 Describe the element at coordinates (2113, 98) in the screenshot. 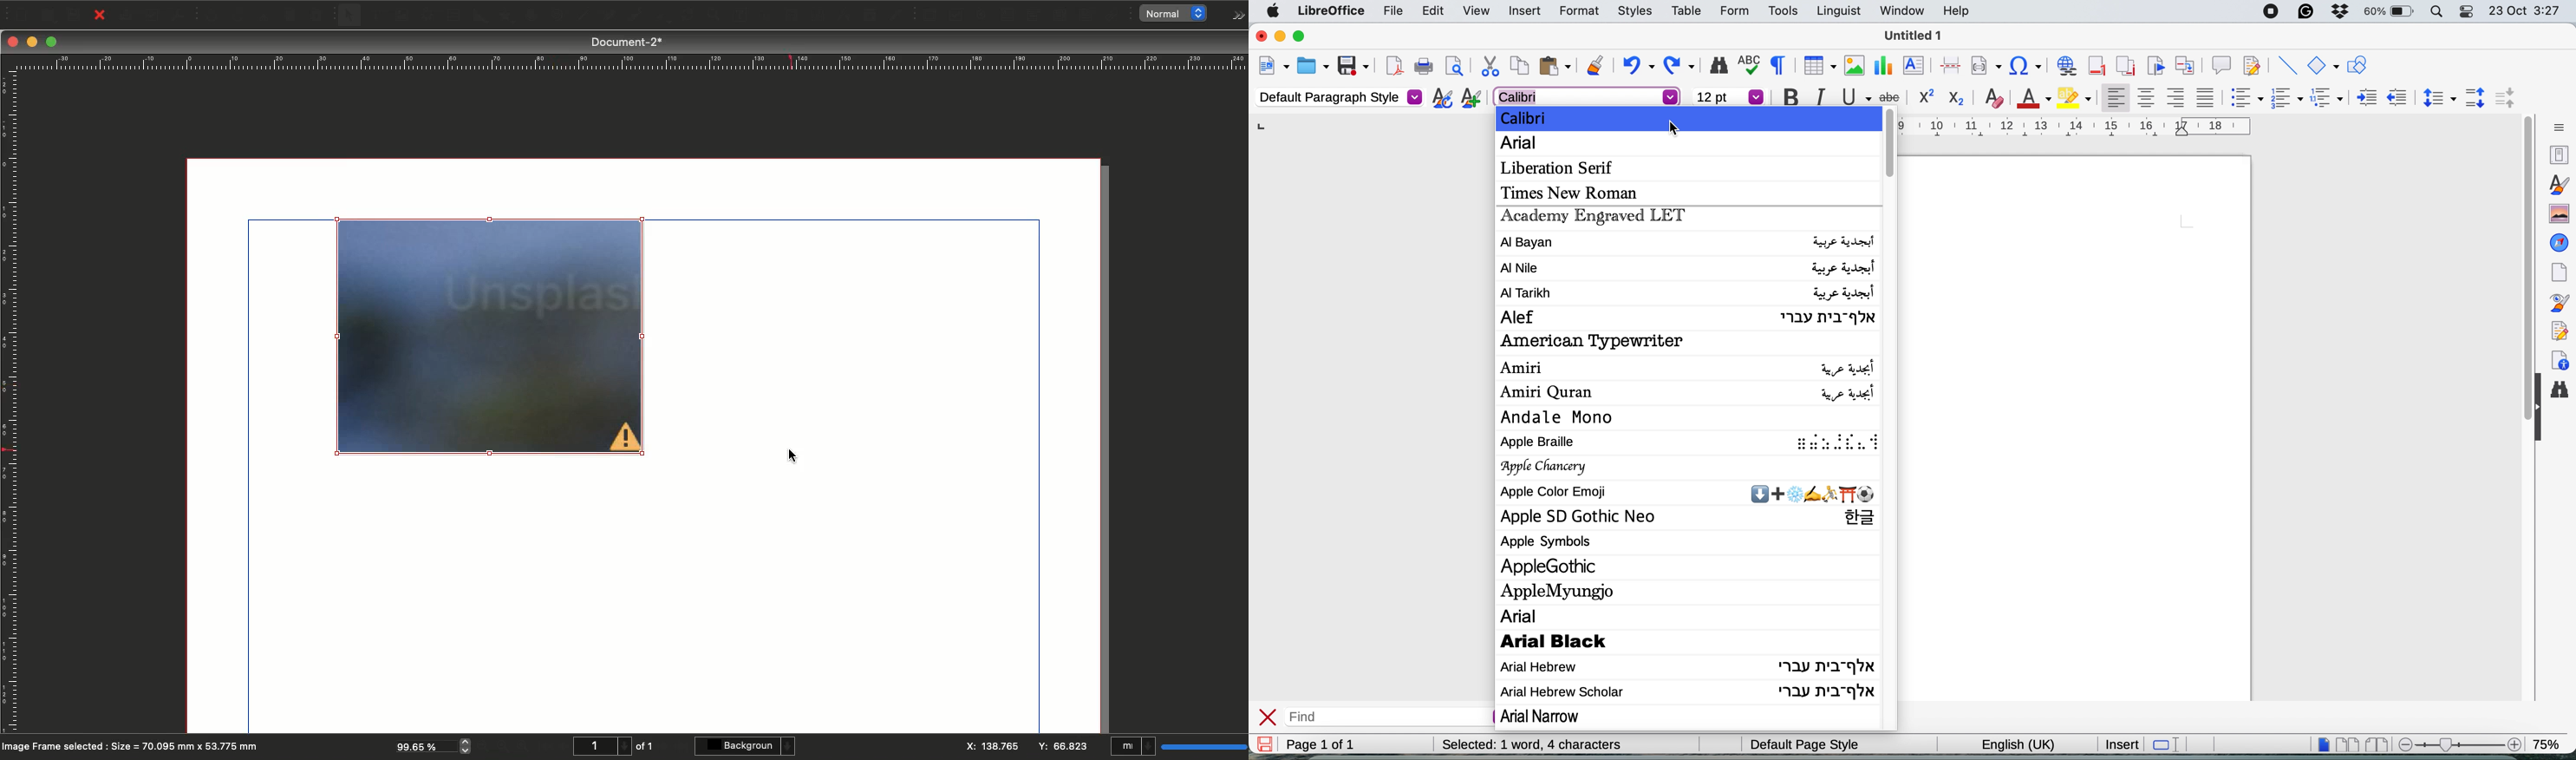

I see `align left` at that location.